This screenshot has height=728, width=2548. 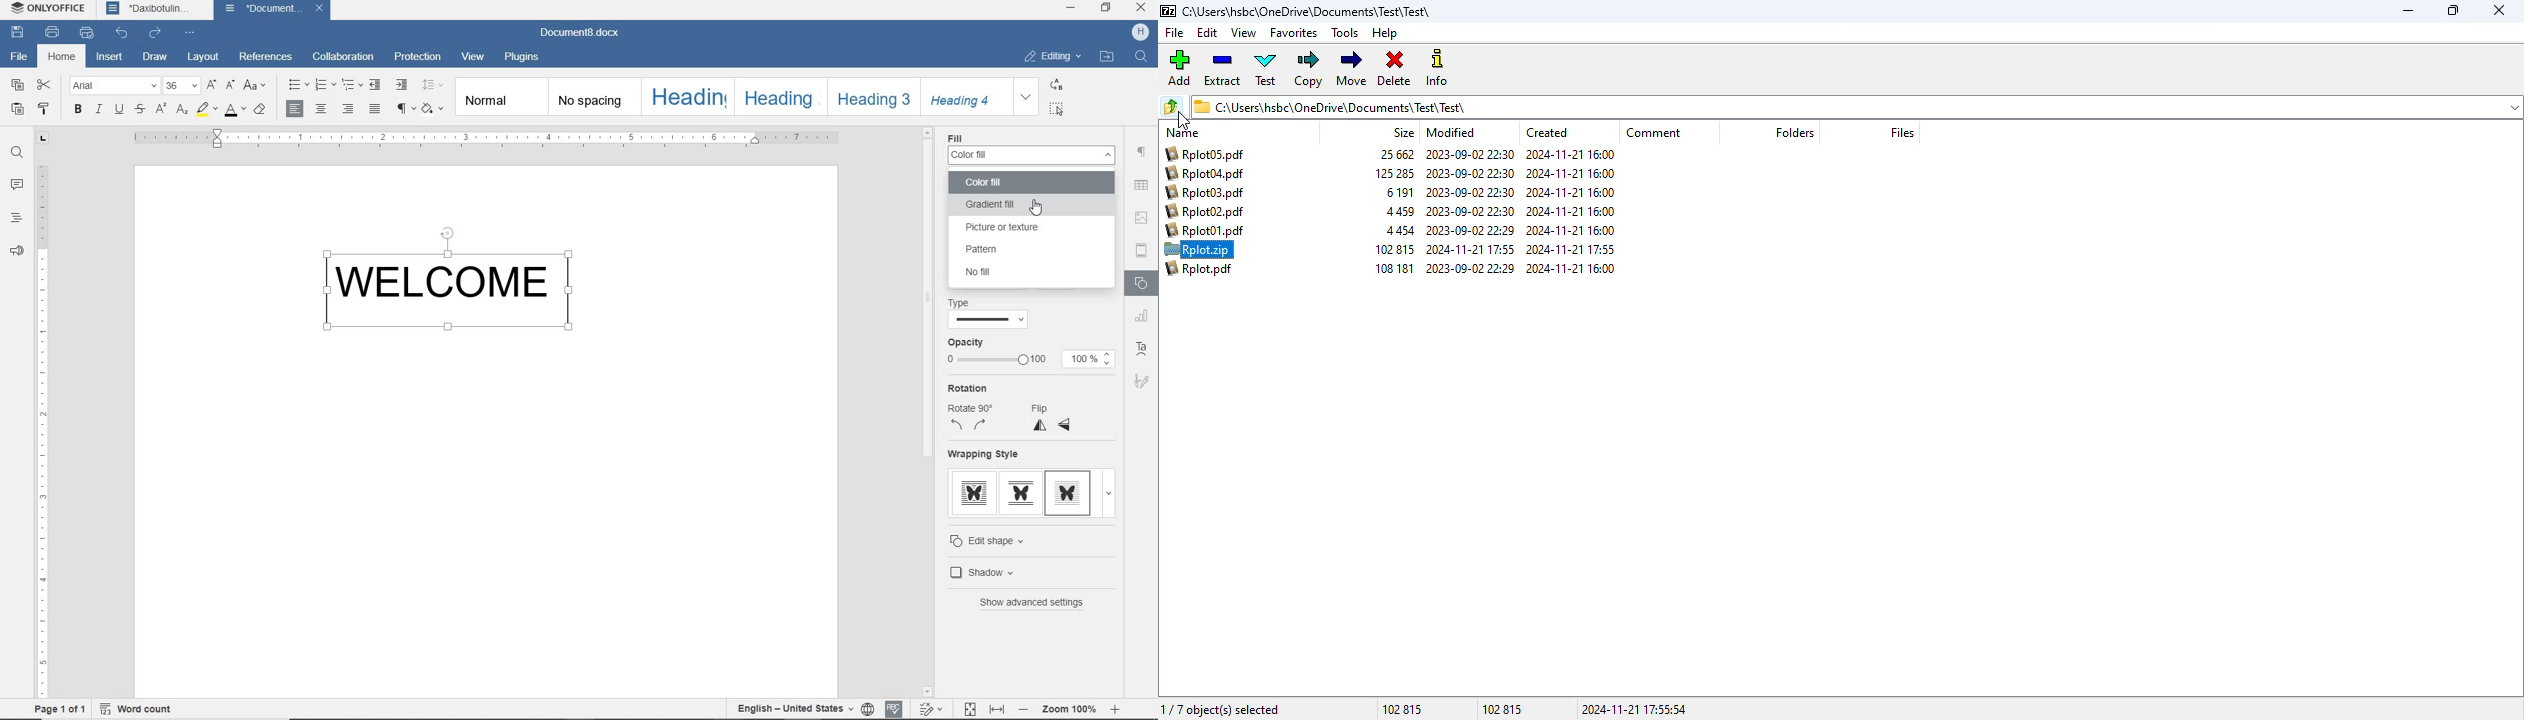 I want to click on COLLABORATION, so click(x=343, y=57).